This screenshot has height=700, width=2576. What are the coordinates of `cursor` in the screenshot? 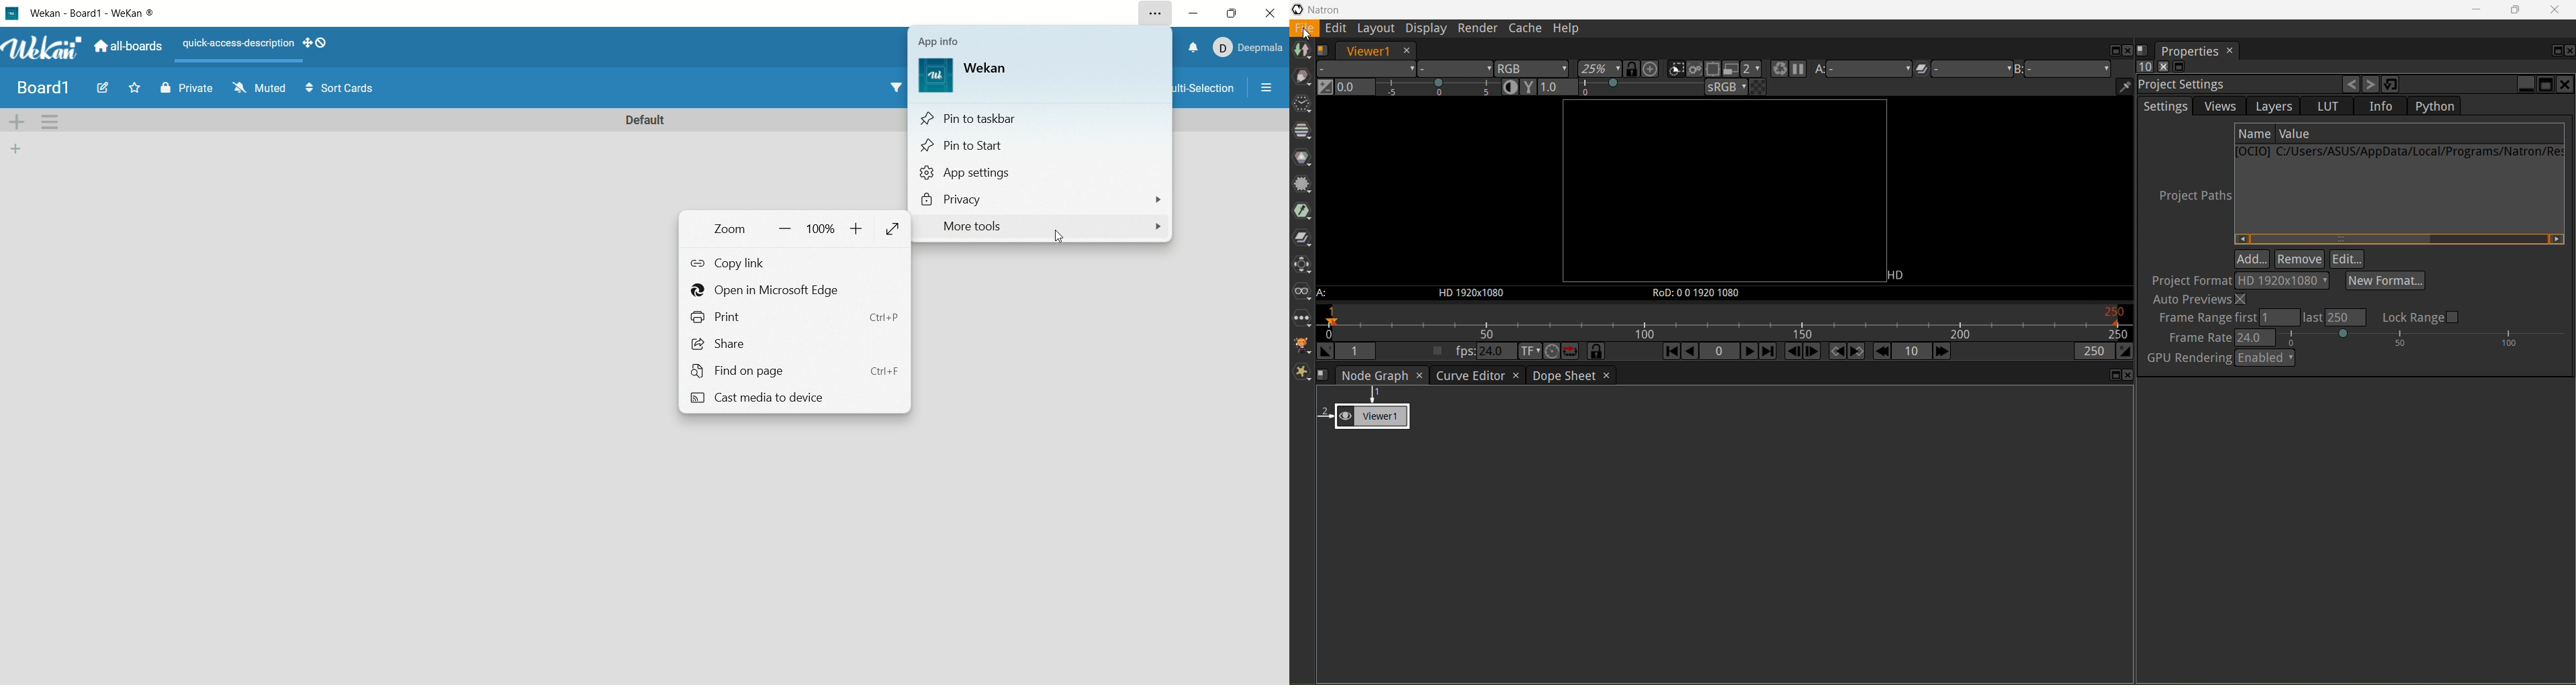 It's located at (1062, 236).